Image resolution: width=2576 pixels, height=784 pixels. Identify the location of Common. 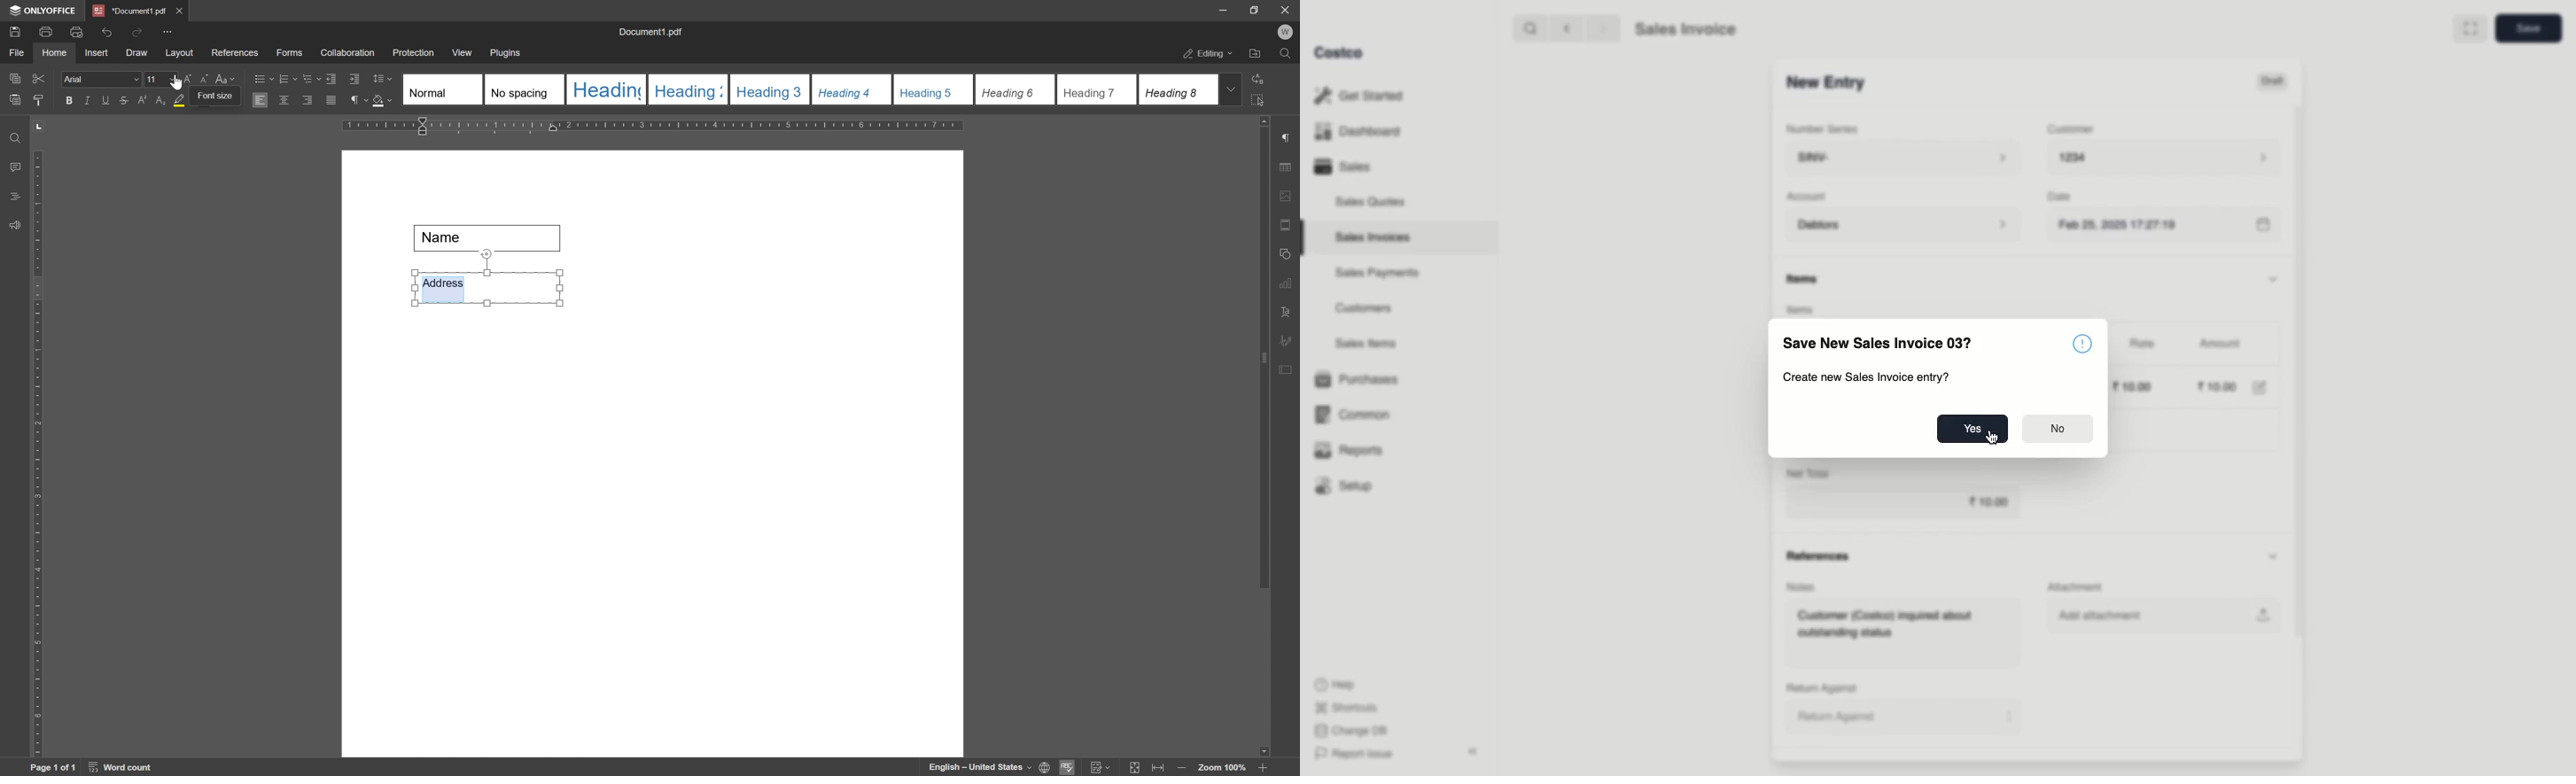
(1355, 415).